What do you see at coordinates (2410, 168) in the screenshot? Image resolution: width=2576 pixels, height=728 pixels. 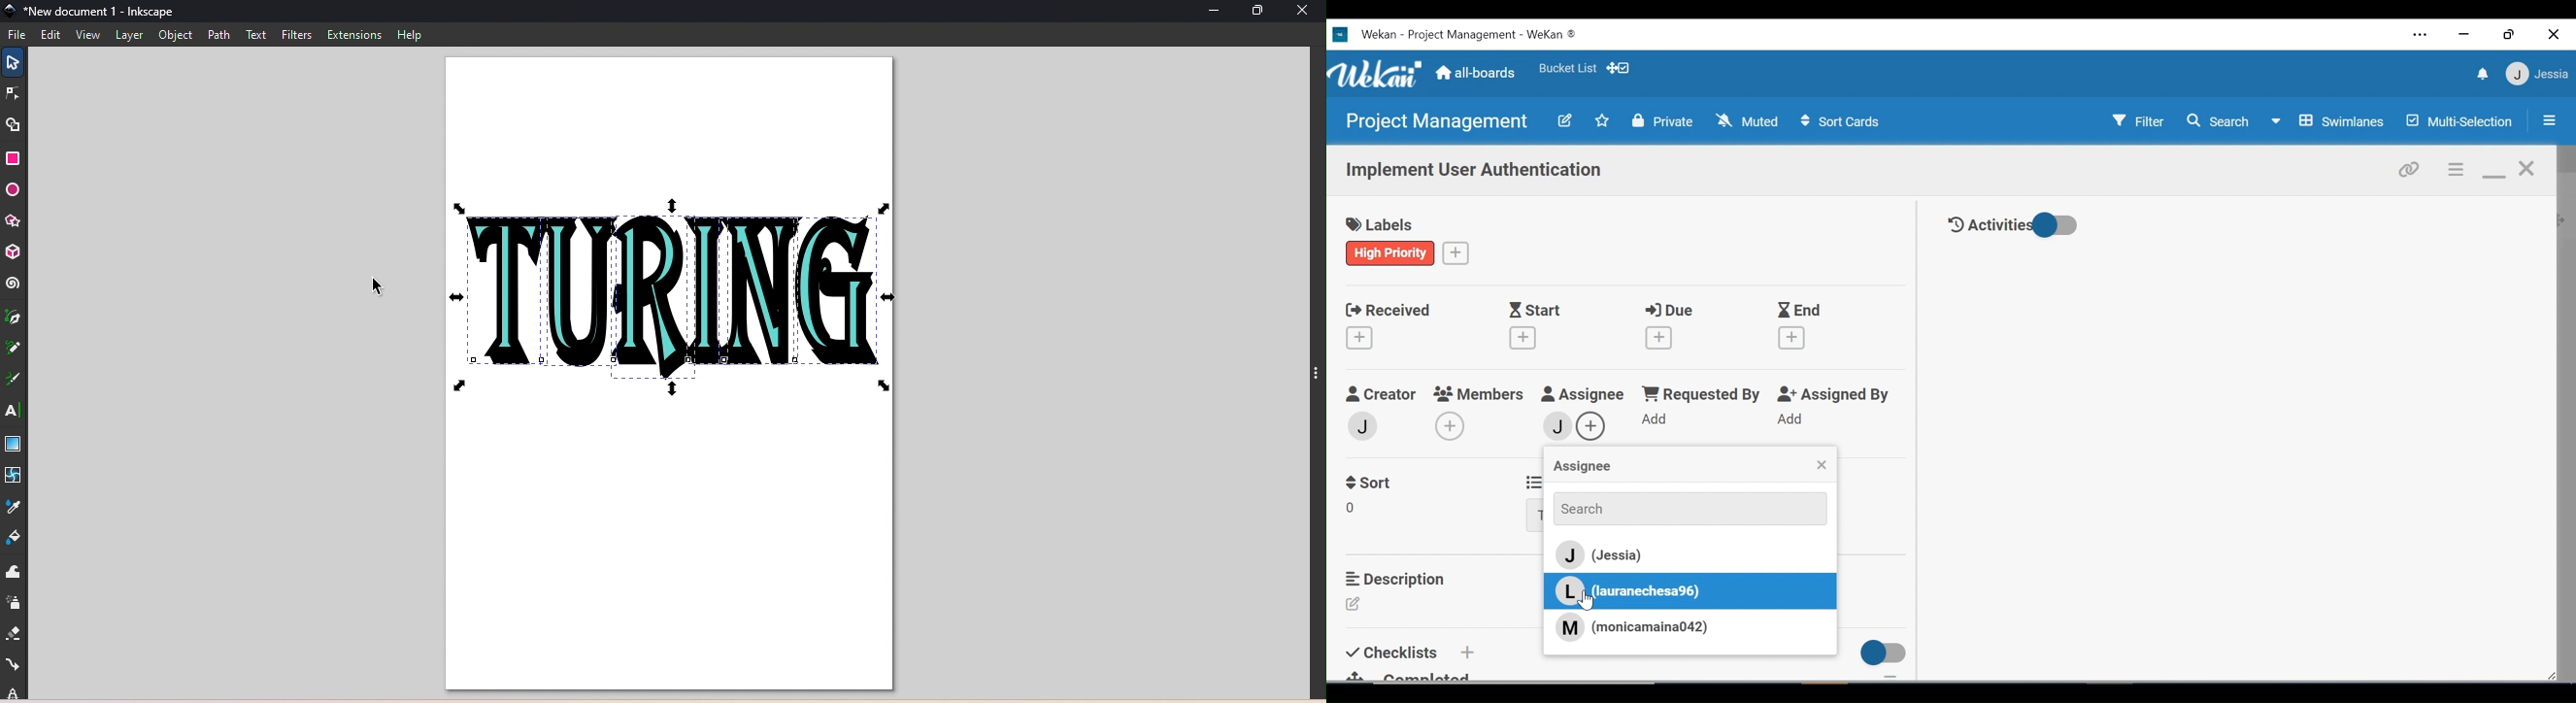 I see `Copy link to card` at bounding box center [2410, 168].